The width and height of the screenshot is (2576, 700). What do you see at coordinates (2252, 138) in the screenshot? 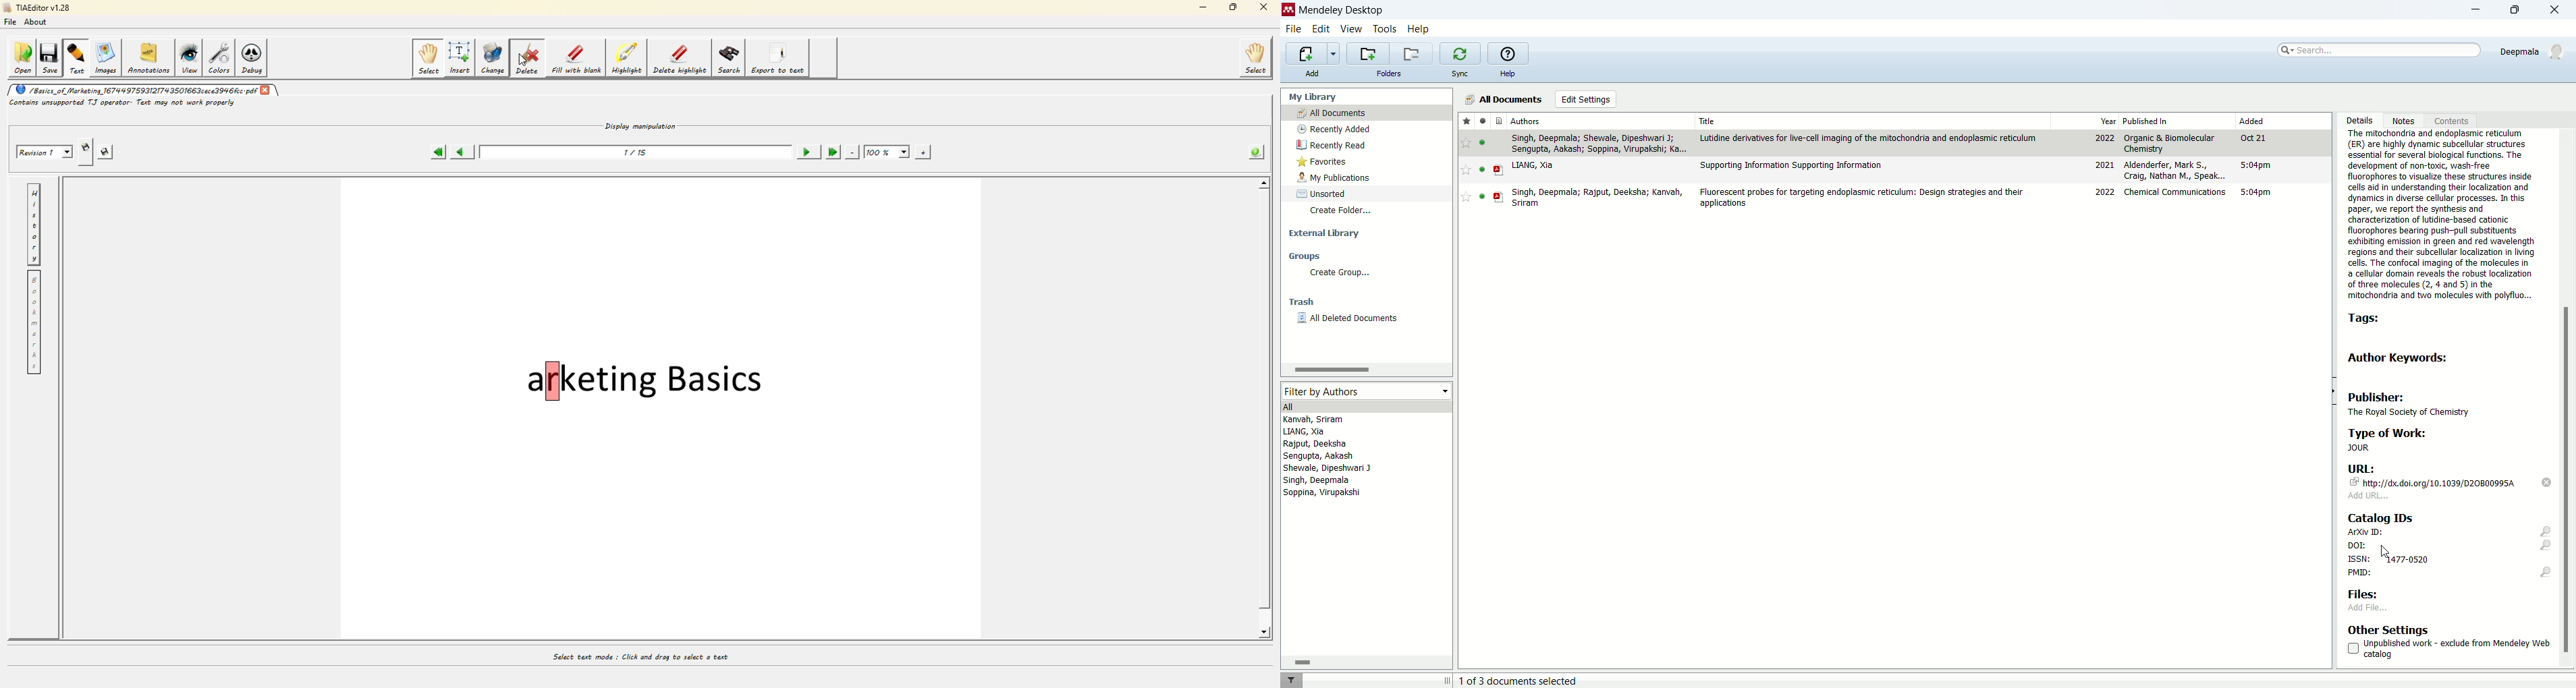
I see `Oct 21` at bounding box center [2252, 138].